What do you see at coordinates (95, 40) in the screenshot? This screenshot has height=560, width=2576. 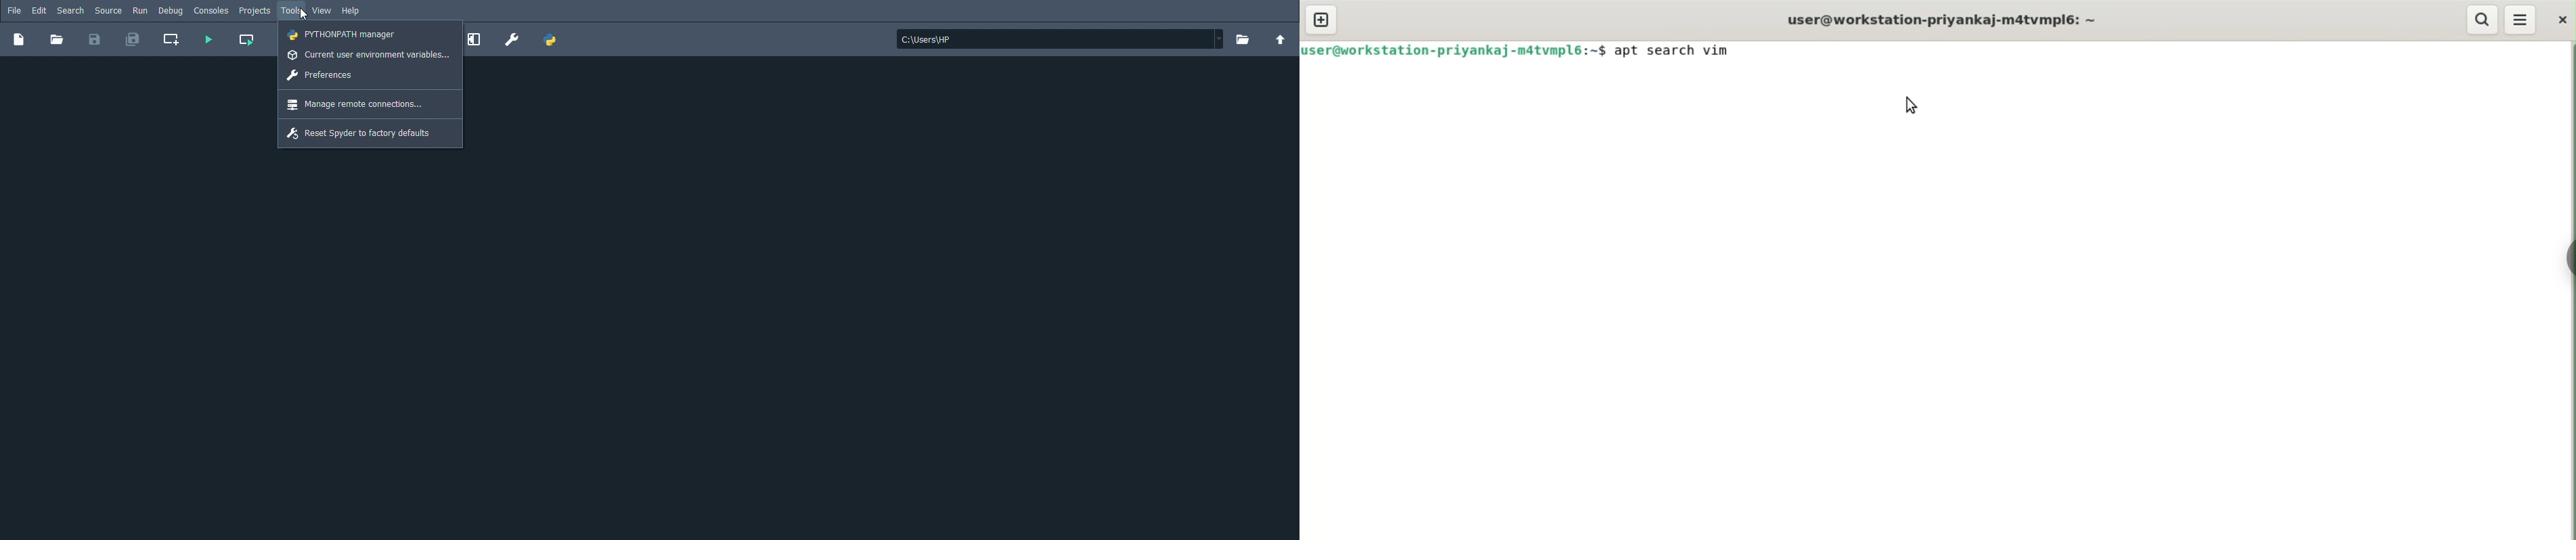 I see `Save file` at bounding box center [95, 40].